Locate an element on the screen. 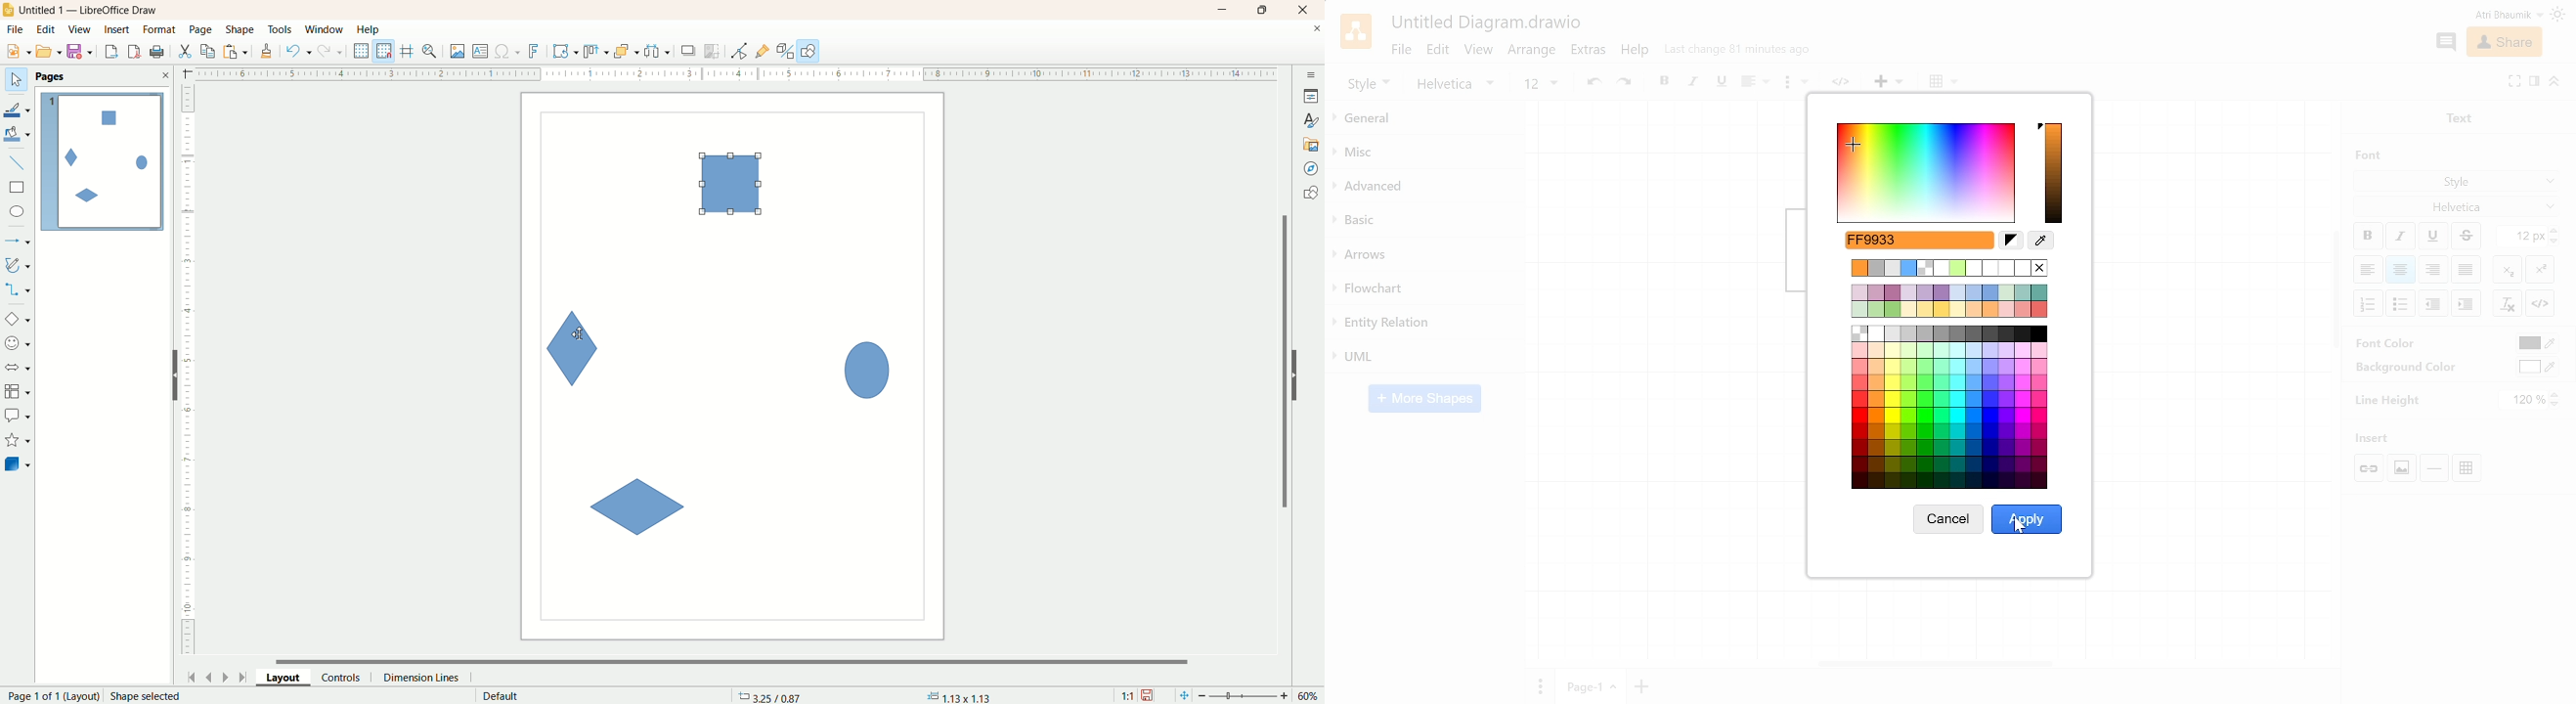 The width and height of the screenshot is (2576, 728). flowchart is located at coordinates (18, 392).